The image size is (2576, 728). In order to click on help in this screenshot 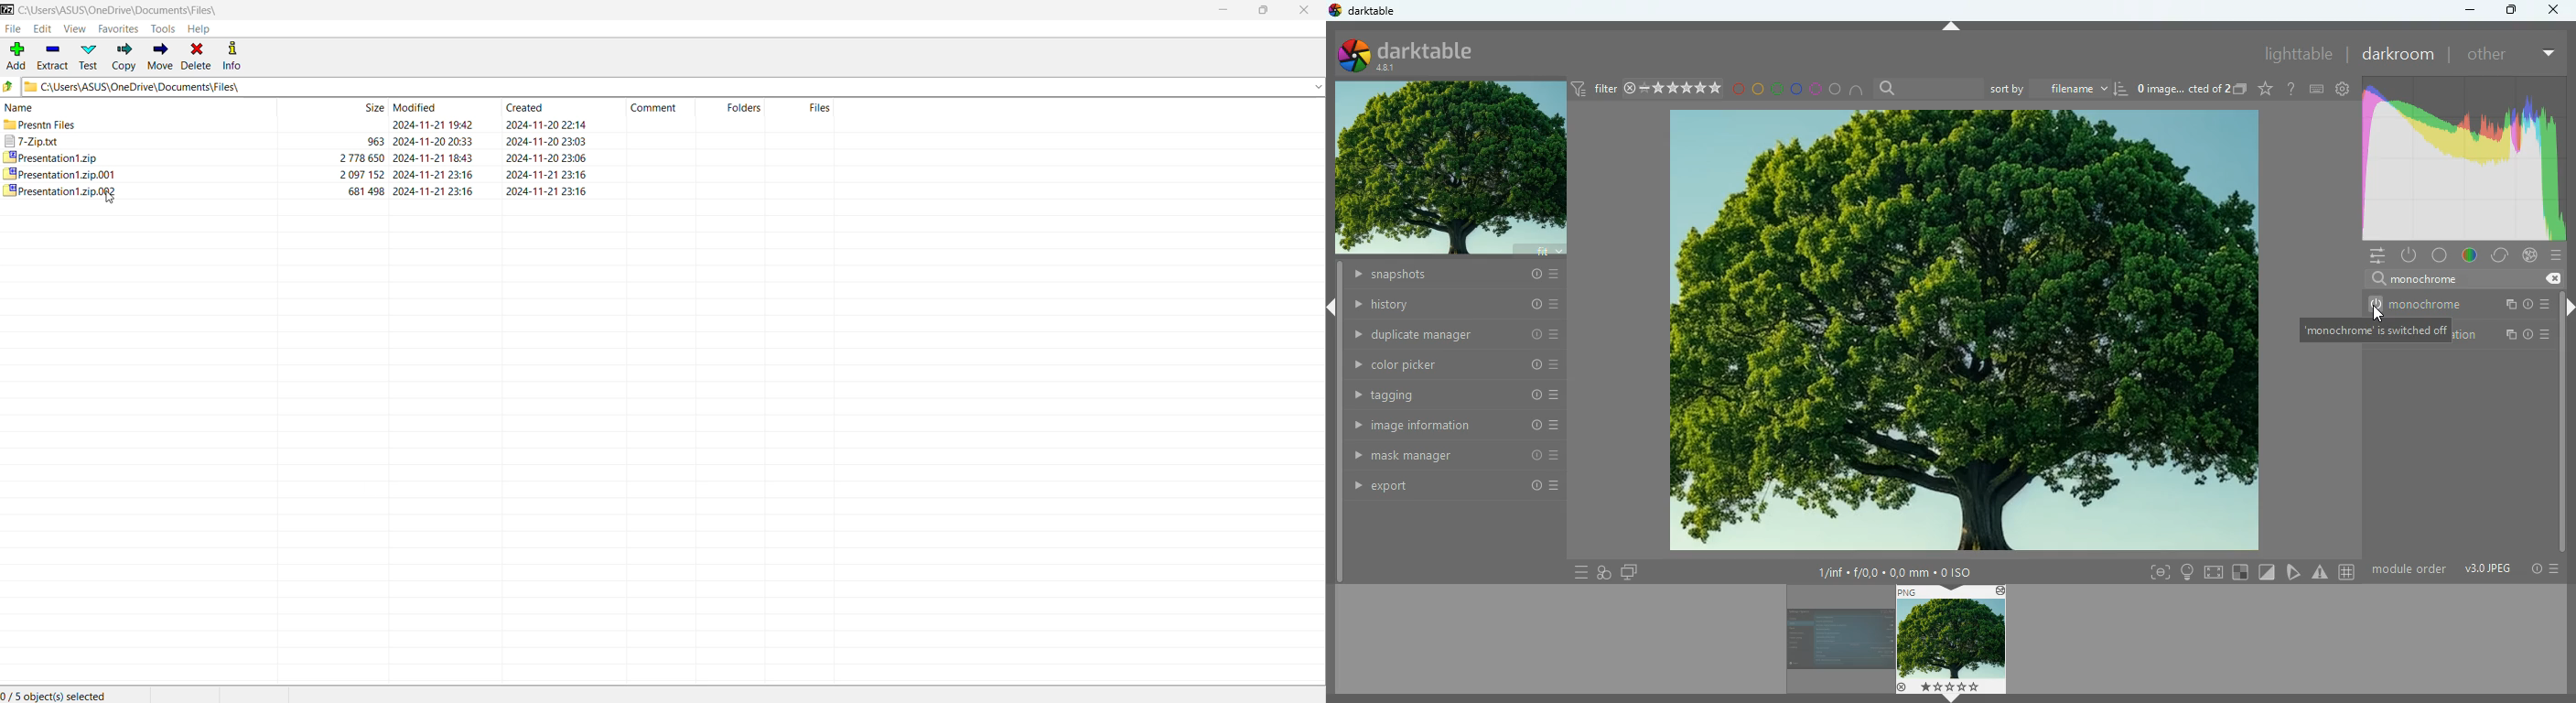, I will do `click(2291, 89)`.